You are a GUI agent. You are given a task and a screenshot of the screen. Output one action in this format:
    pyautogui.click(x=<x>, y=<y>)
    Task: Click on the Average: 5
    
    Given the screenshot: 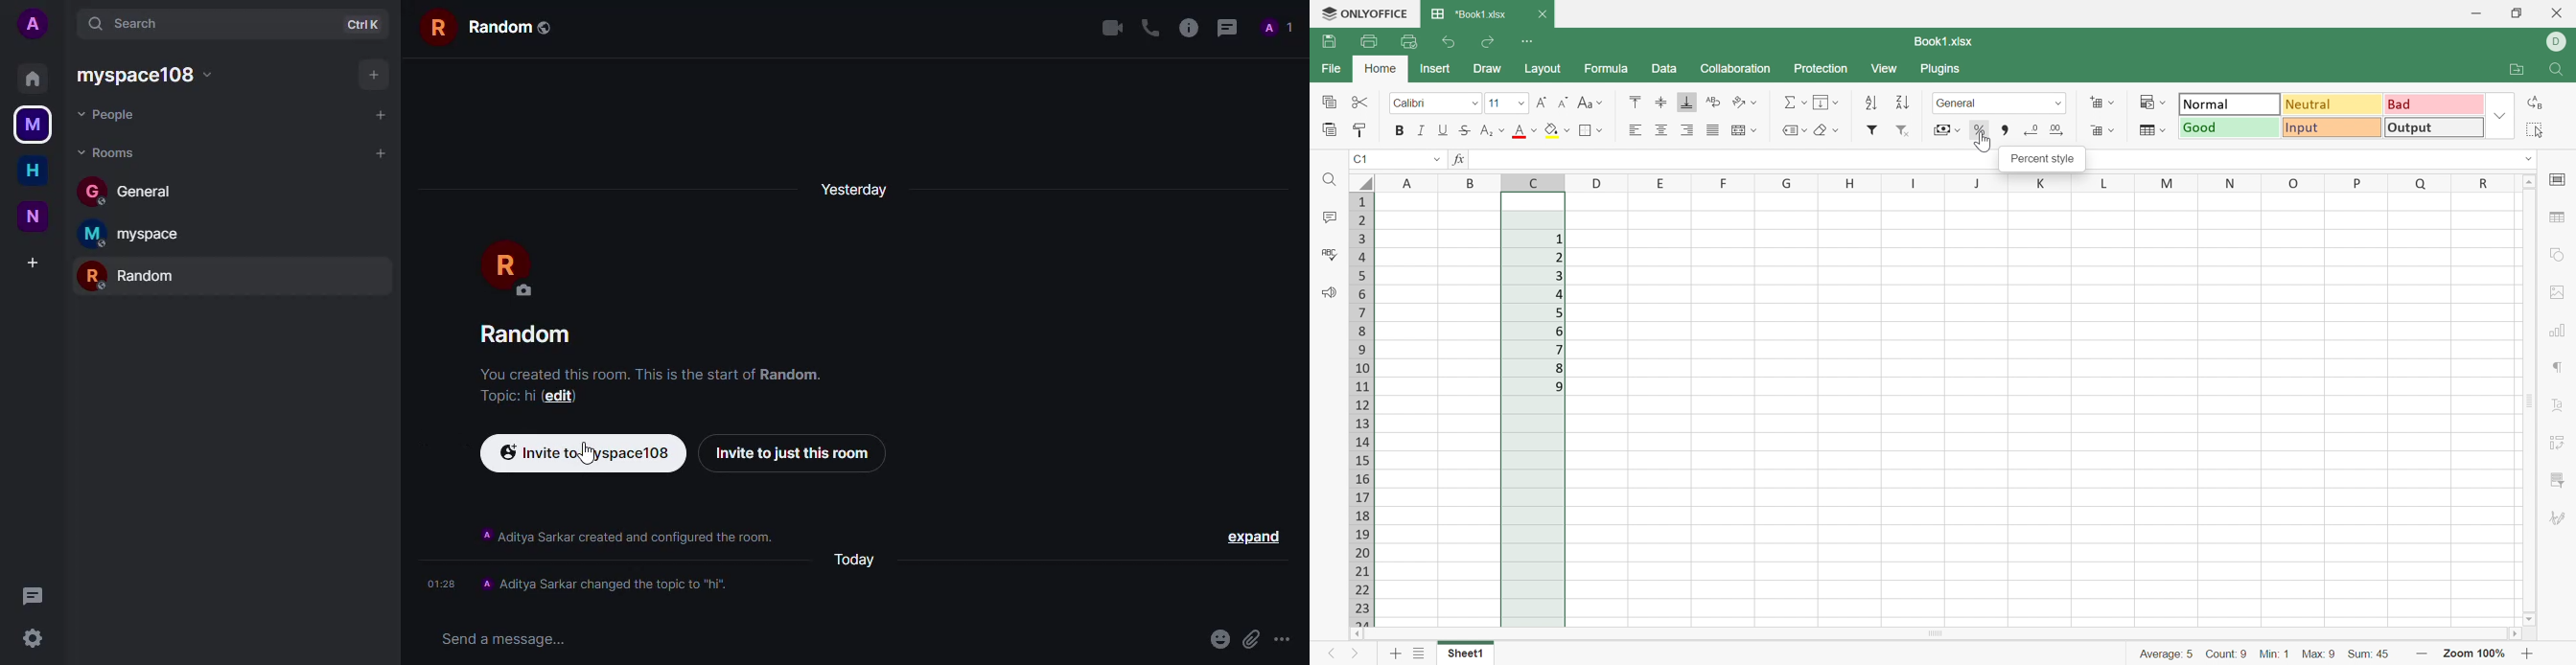 What is the action you would take?
    pyautogui.click(x=2168, y=653)
    